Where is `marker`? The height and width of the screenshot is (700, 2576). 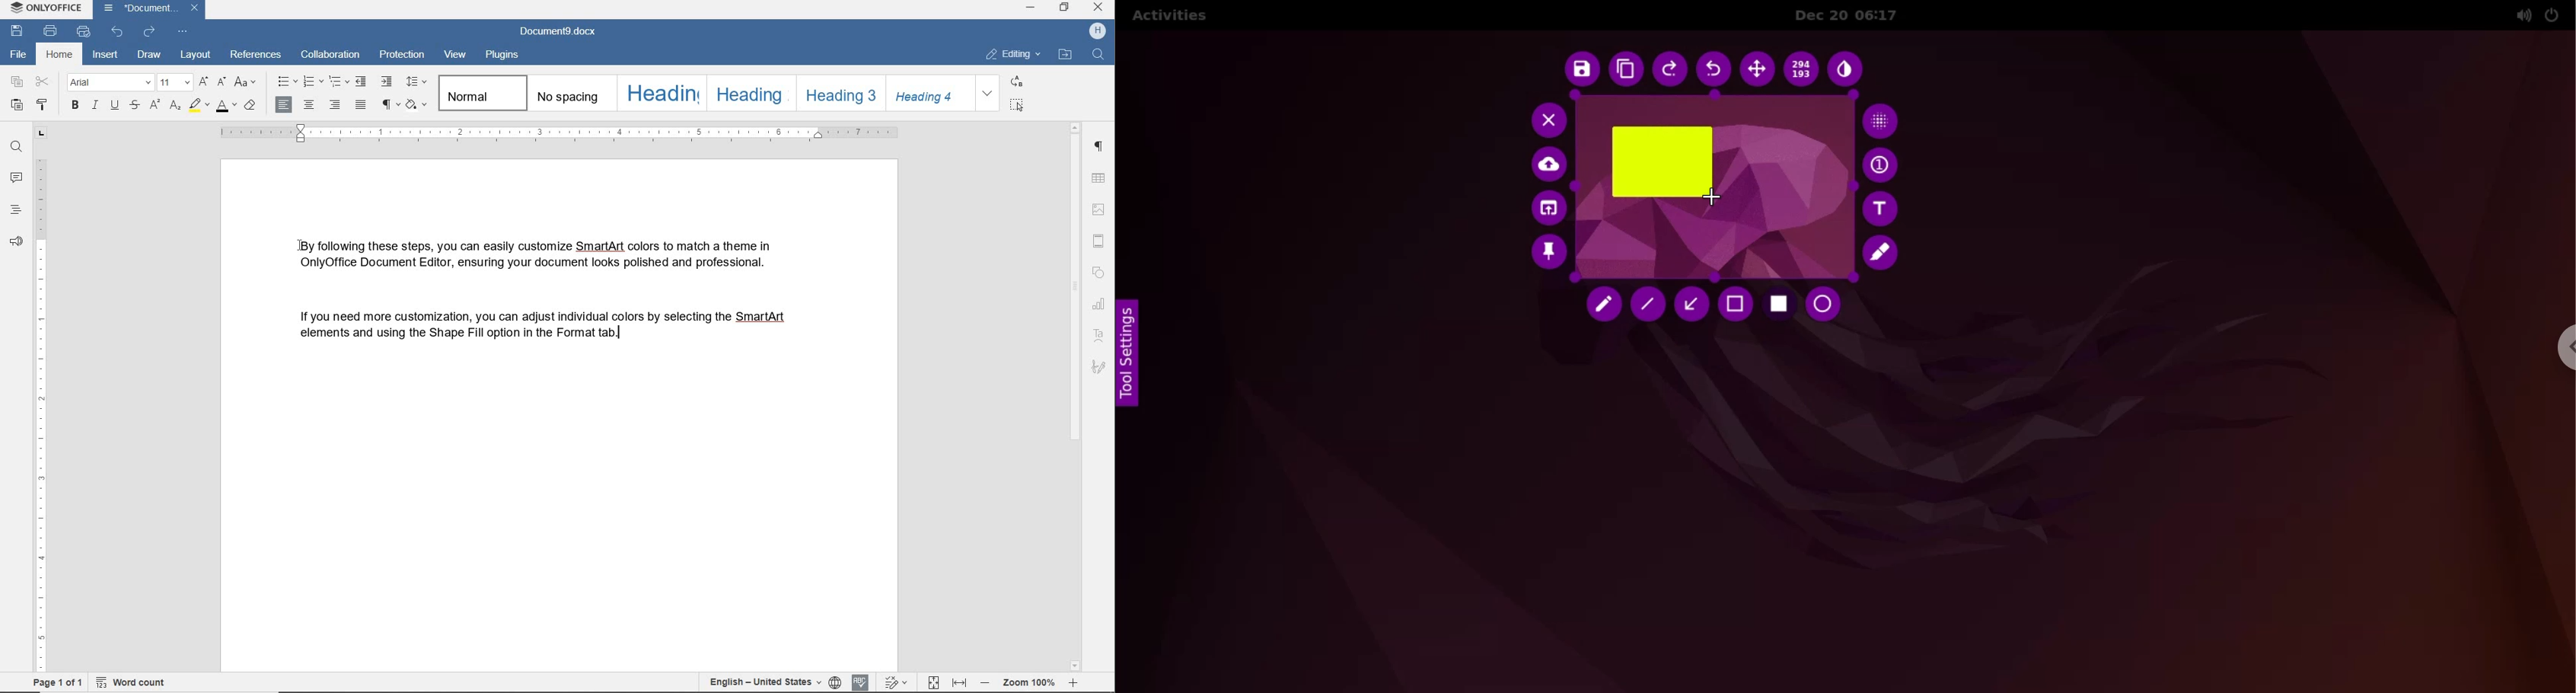
marker is located at coordinates (1883, 253).